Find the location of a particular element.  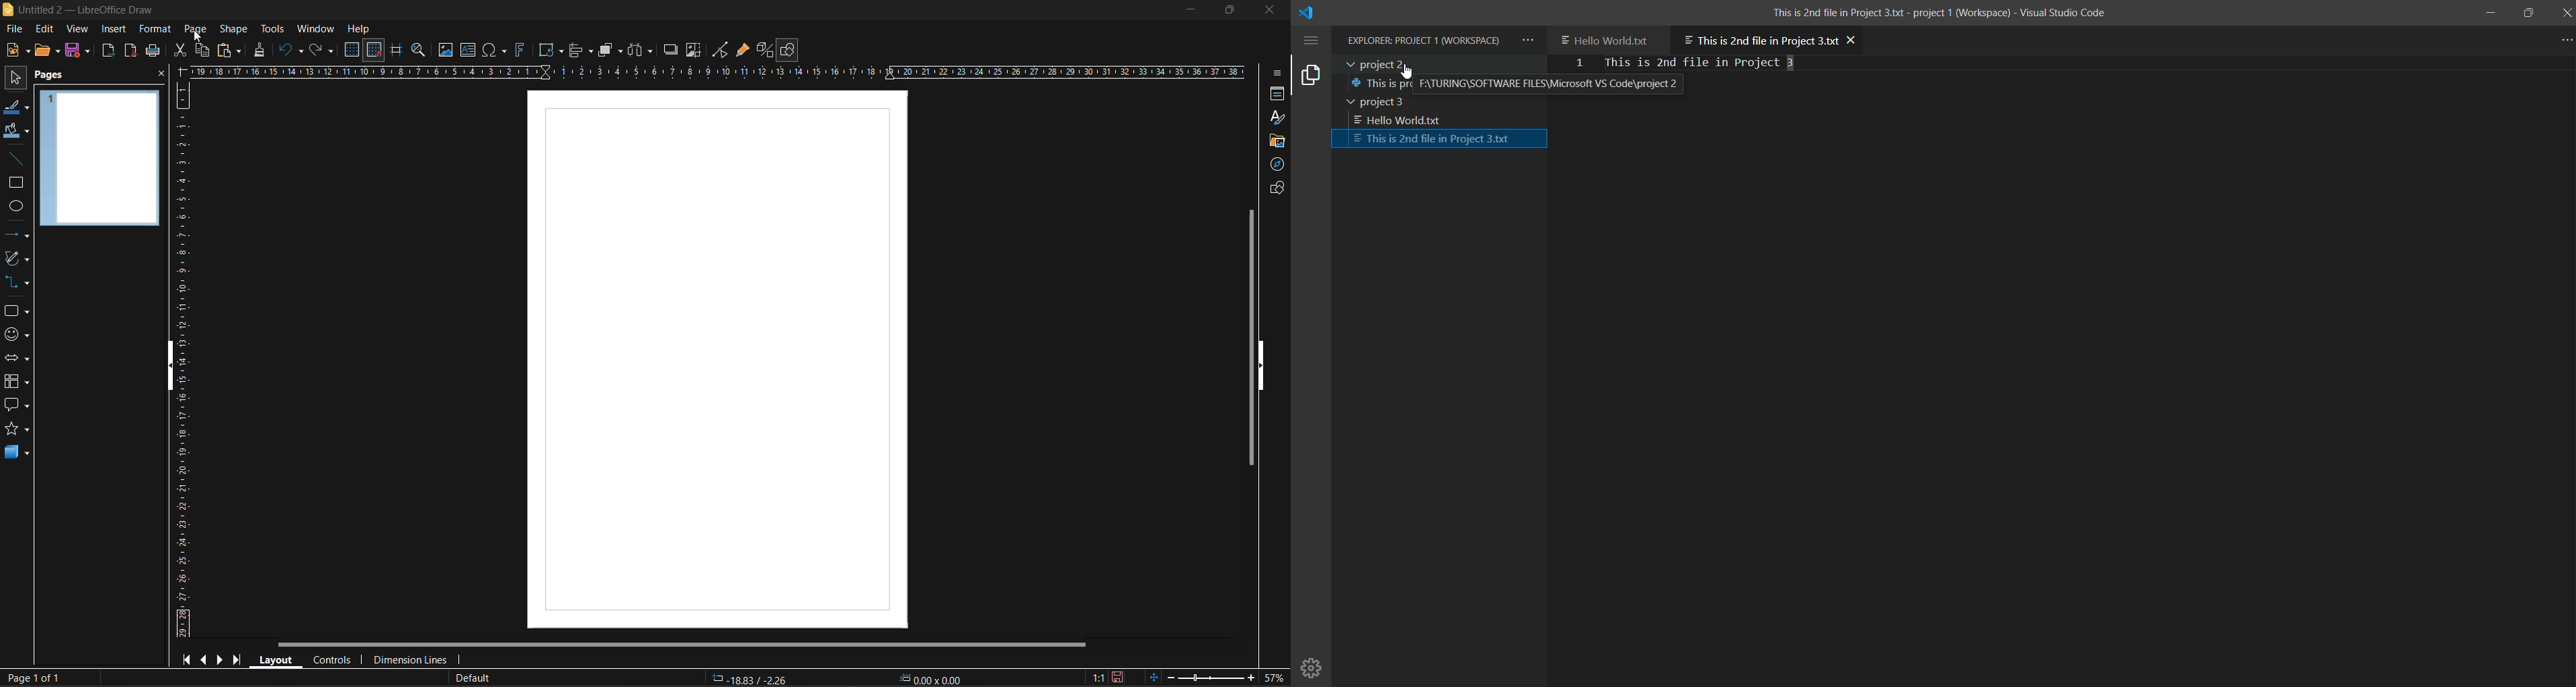

basic shapes is located at coordinates (17, 312).